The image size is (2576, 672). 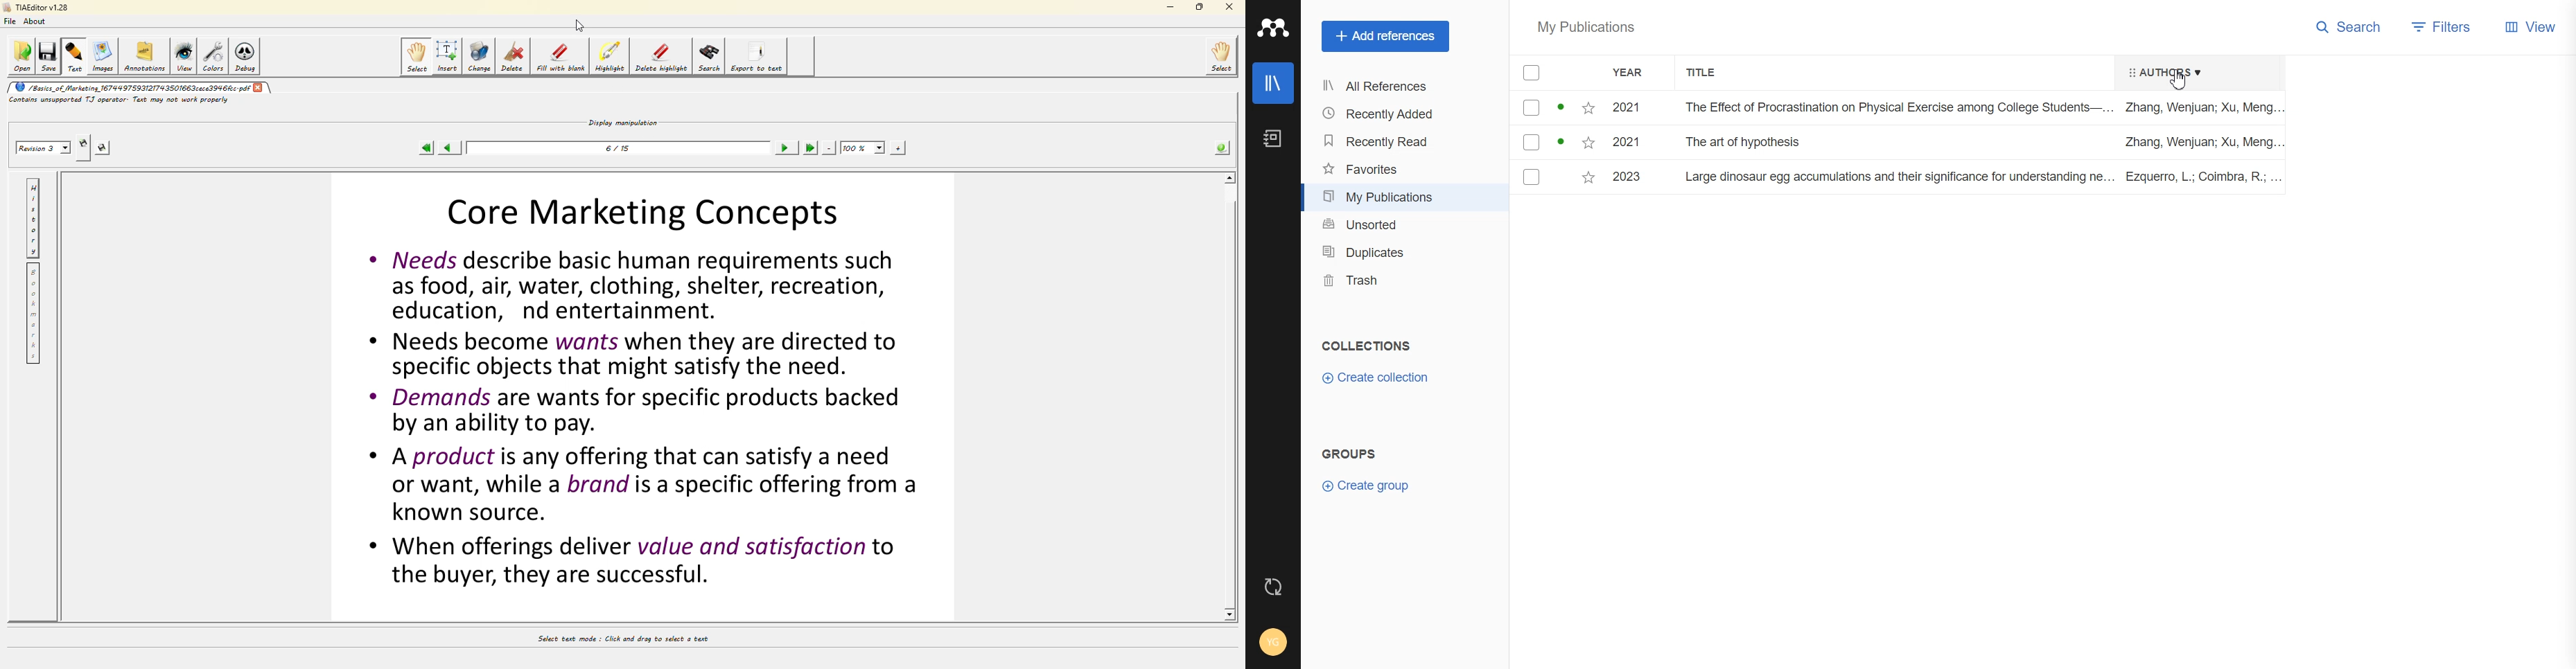 I want to click on Check mark, so click(x=1533, y=73).